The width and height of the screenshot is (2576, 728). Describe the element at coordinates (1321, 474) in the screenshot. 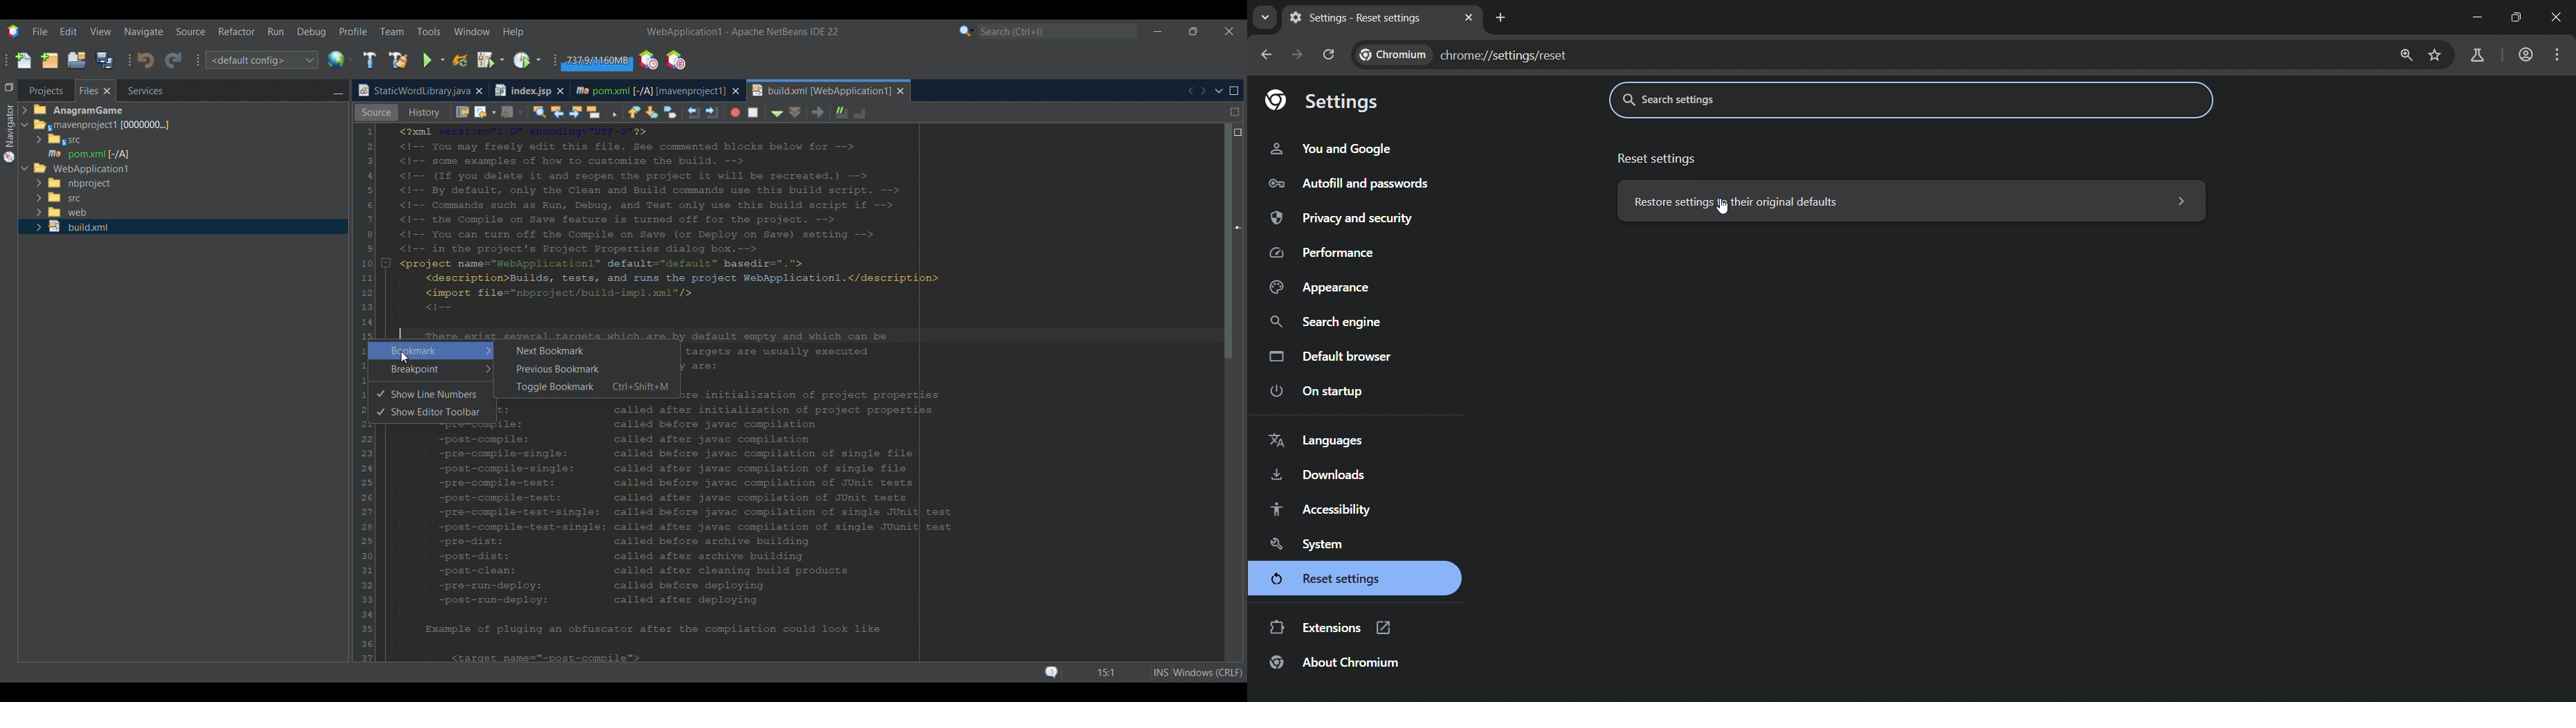

I see `downloads` at that location.